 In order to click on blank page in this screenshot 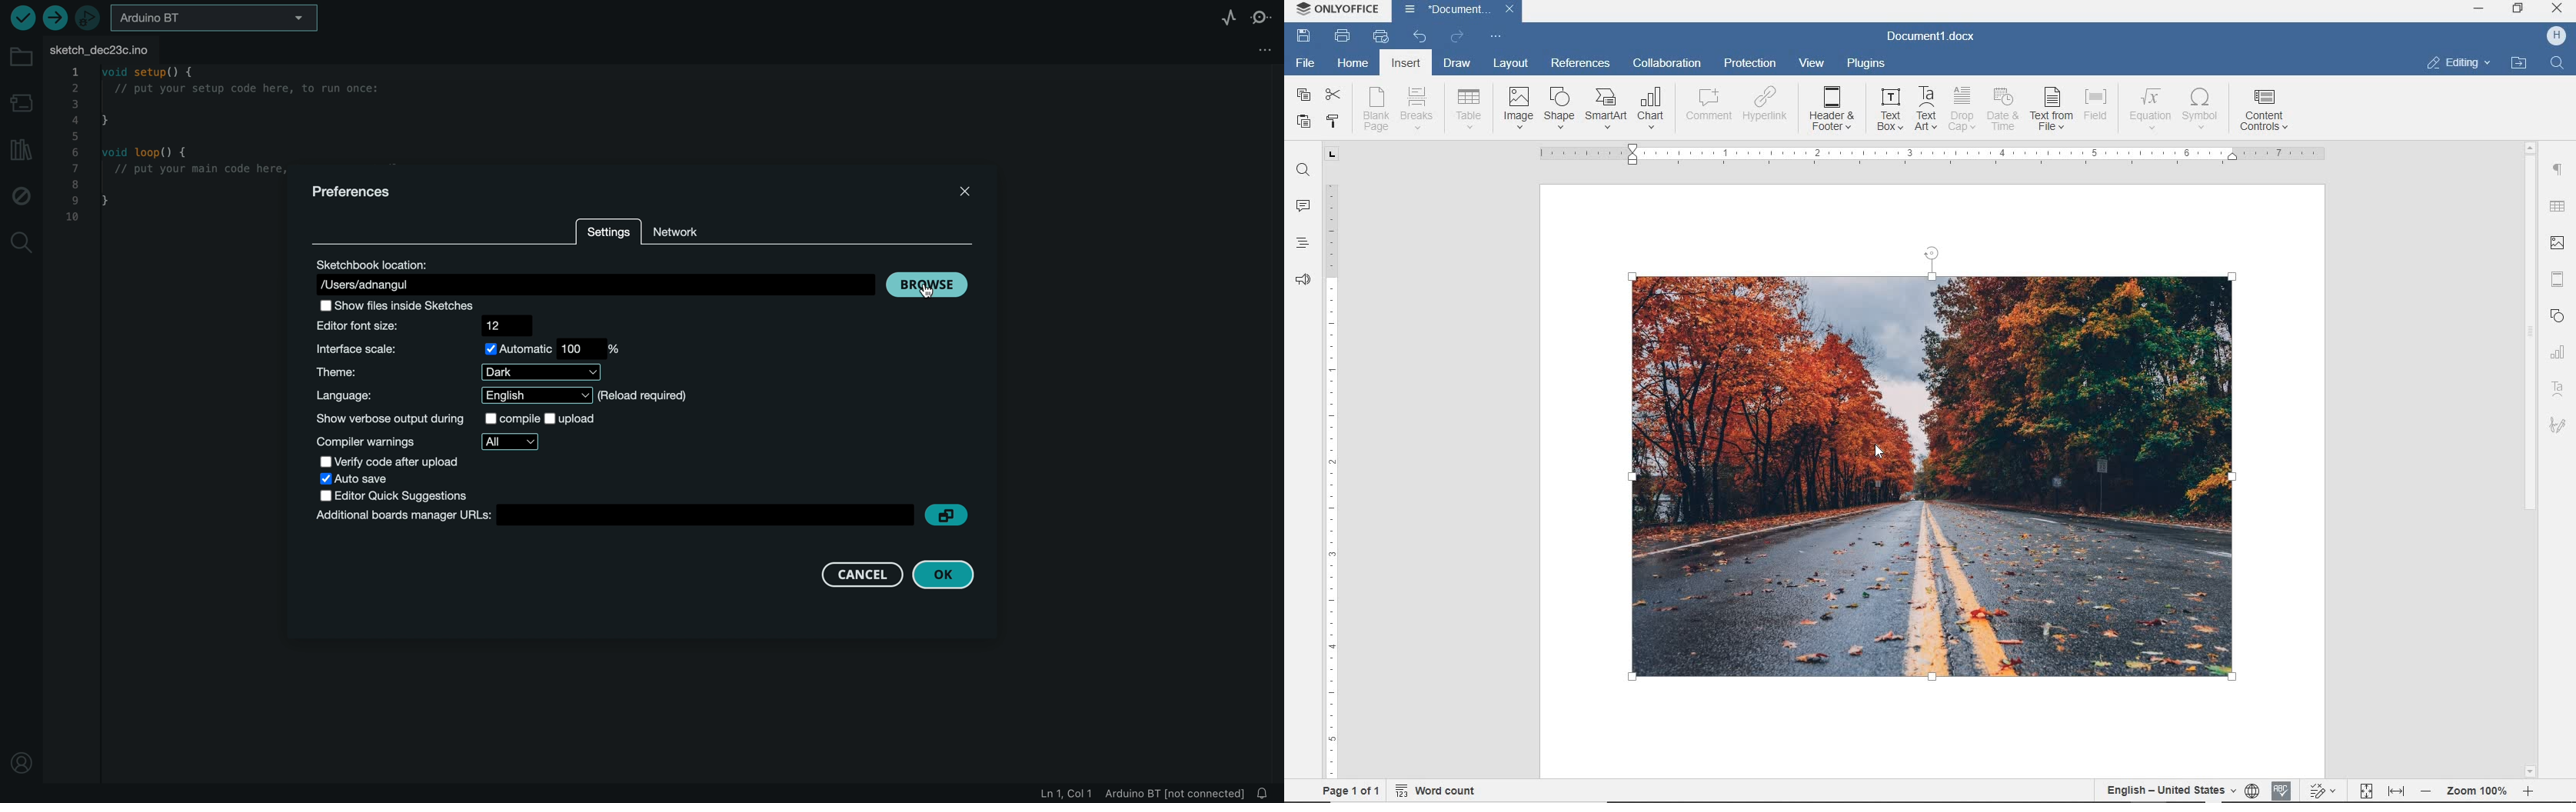, I will do `click(1375, 108)`.